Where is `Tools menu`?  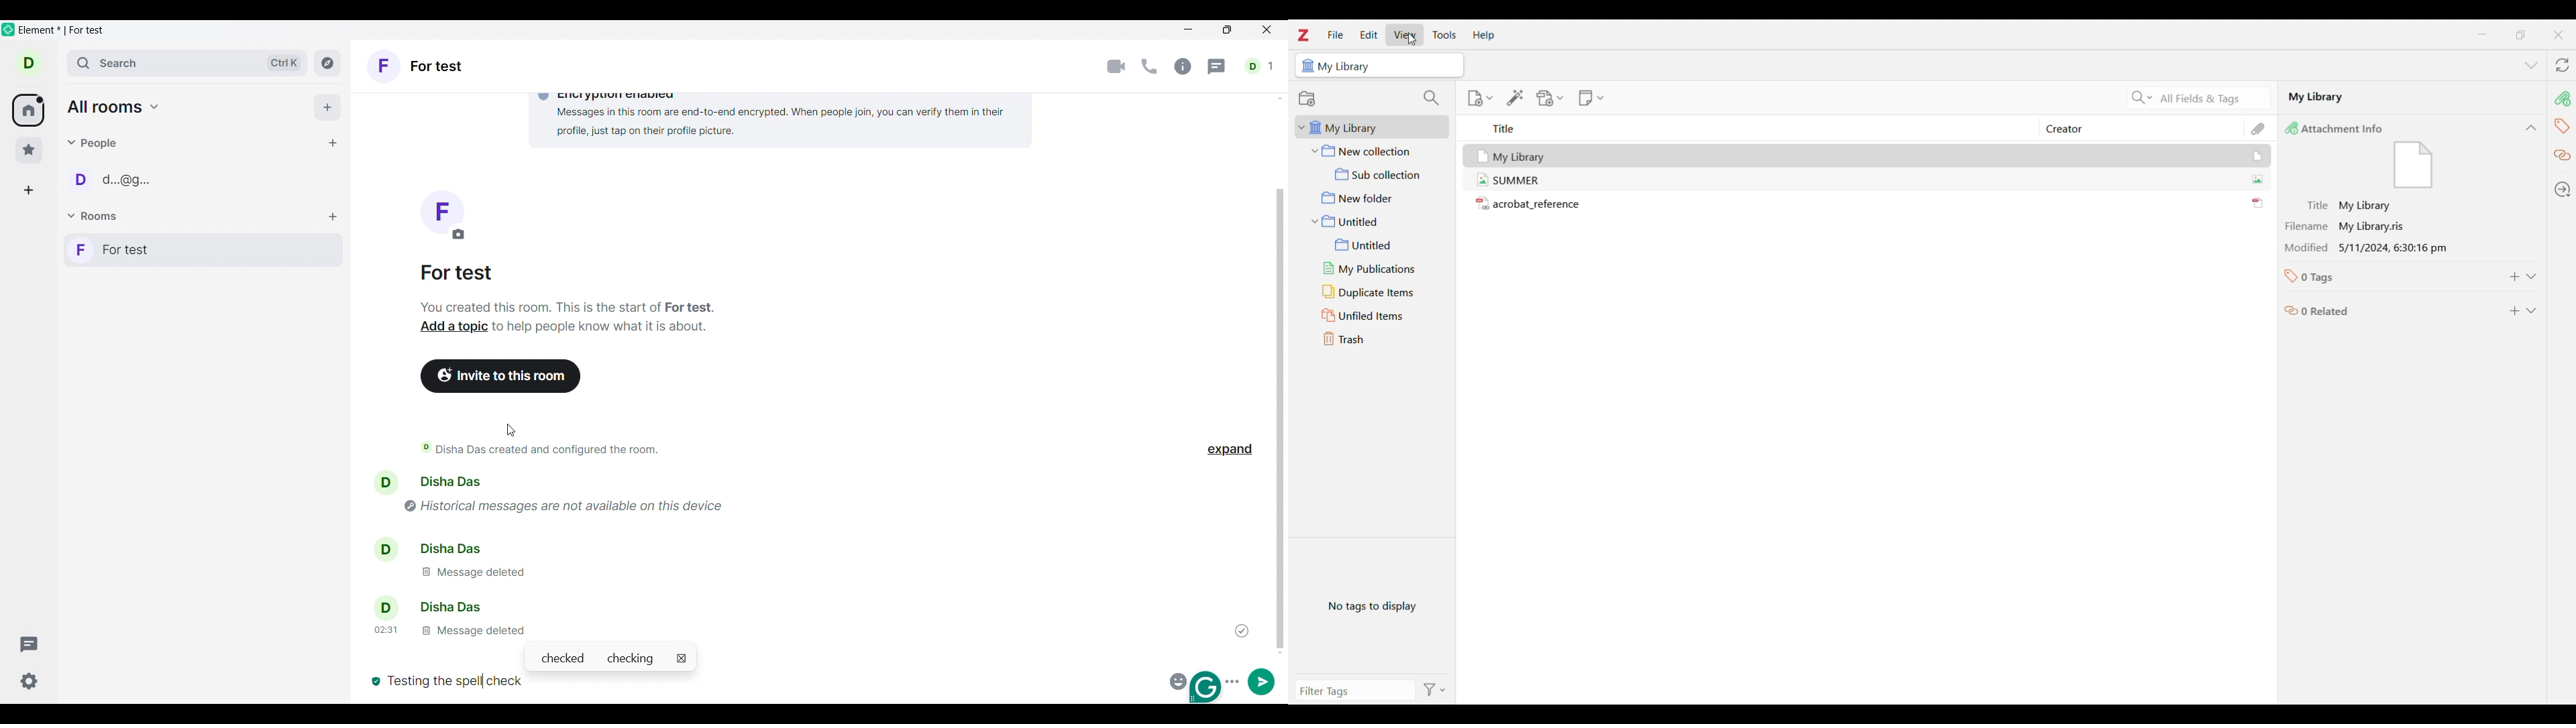
Tools menu is located at coordinates (1445, 35).